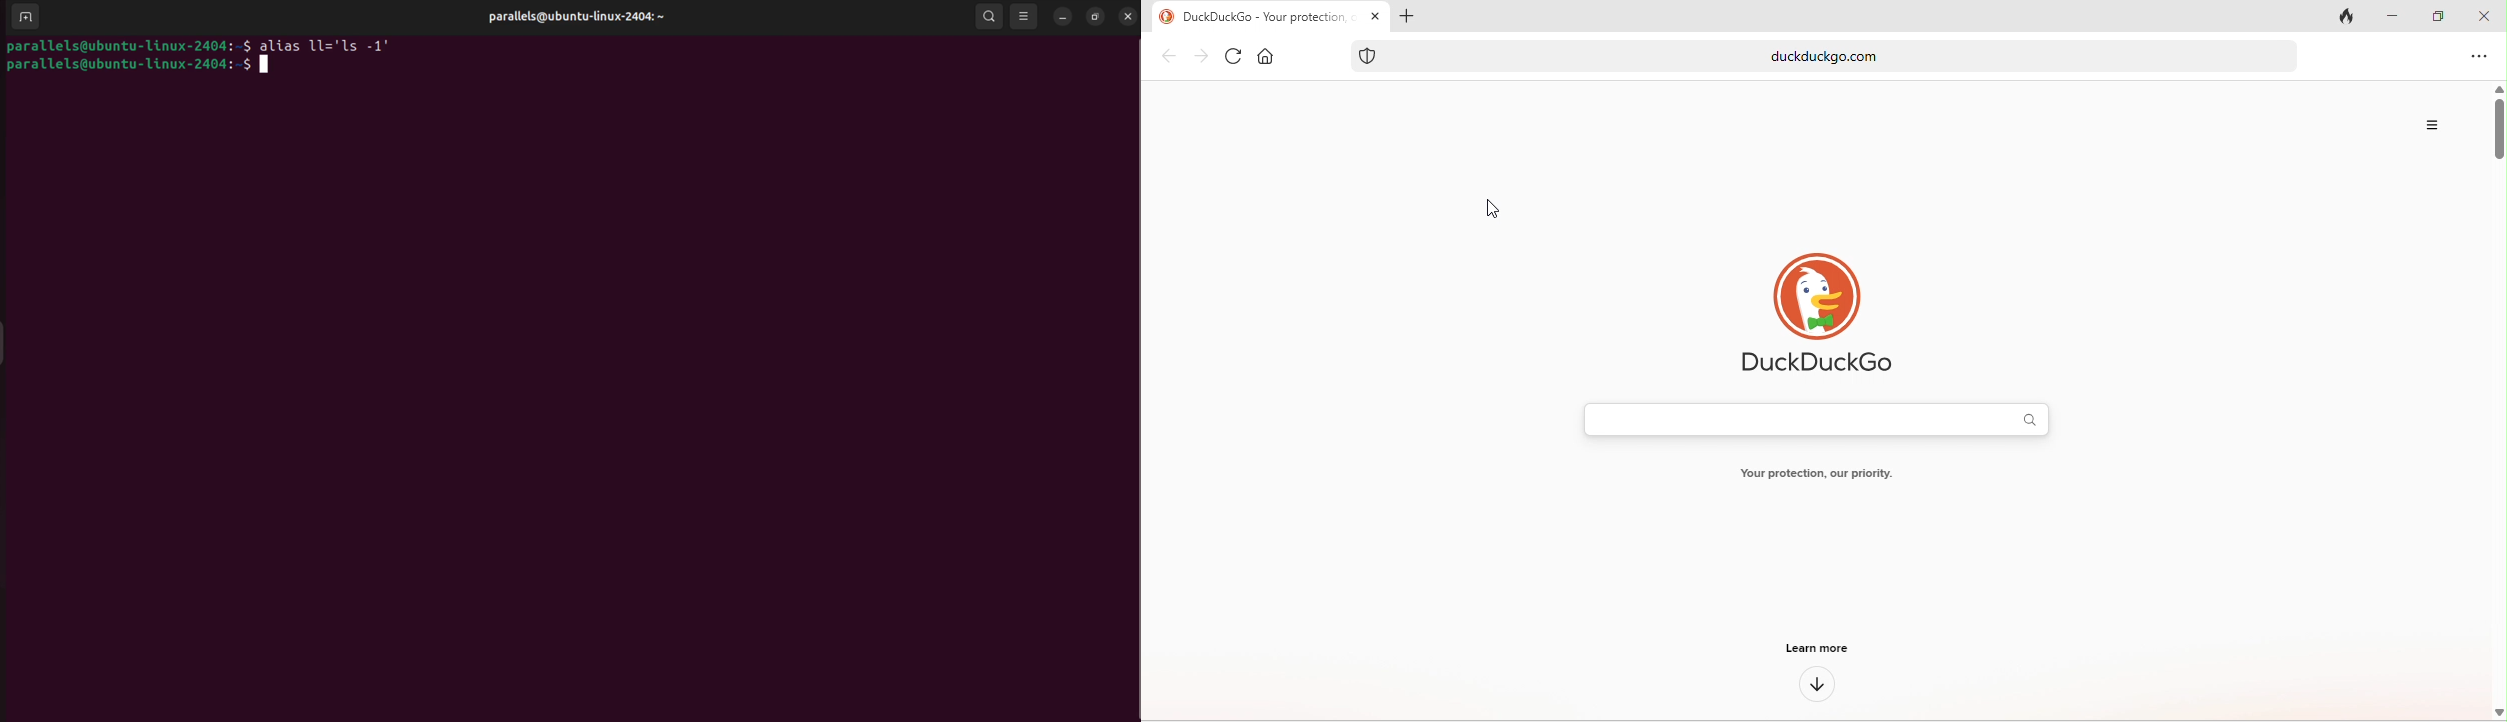 This screenshot has width=2520, height=728. What do you see at coordinates (1859, 56) in the screenshot?
I see `web link` at bounding box center [1859, 56].